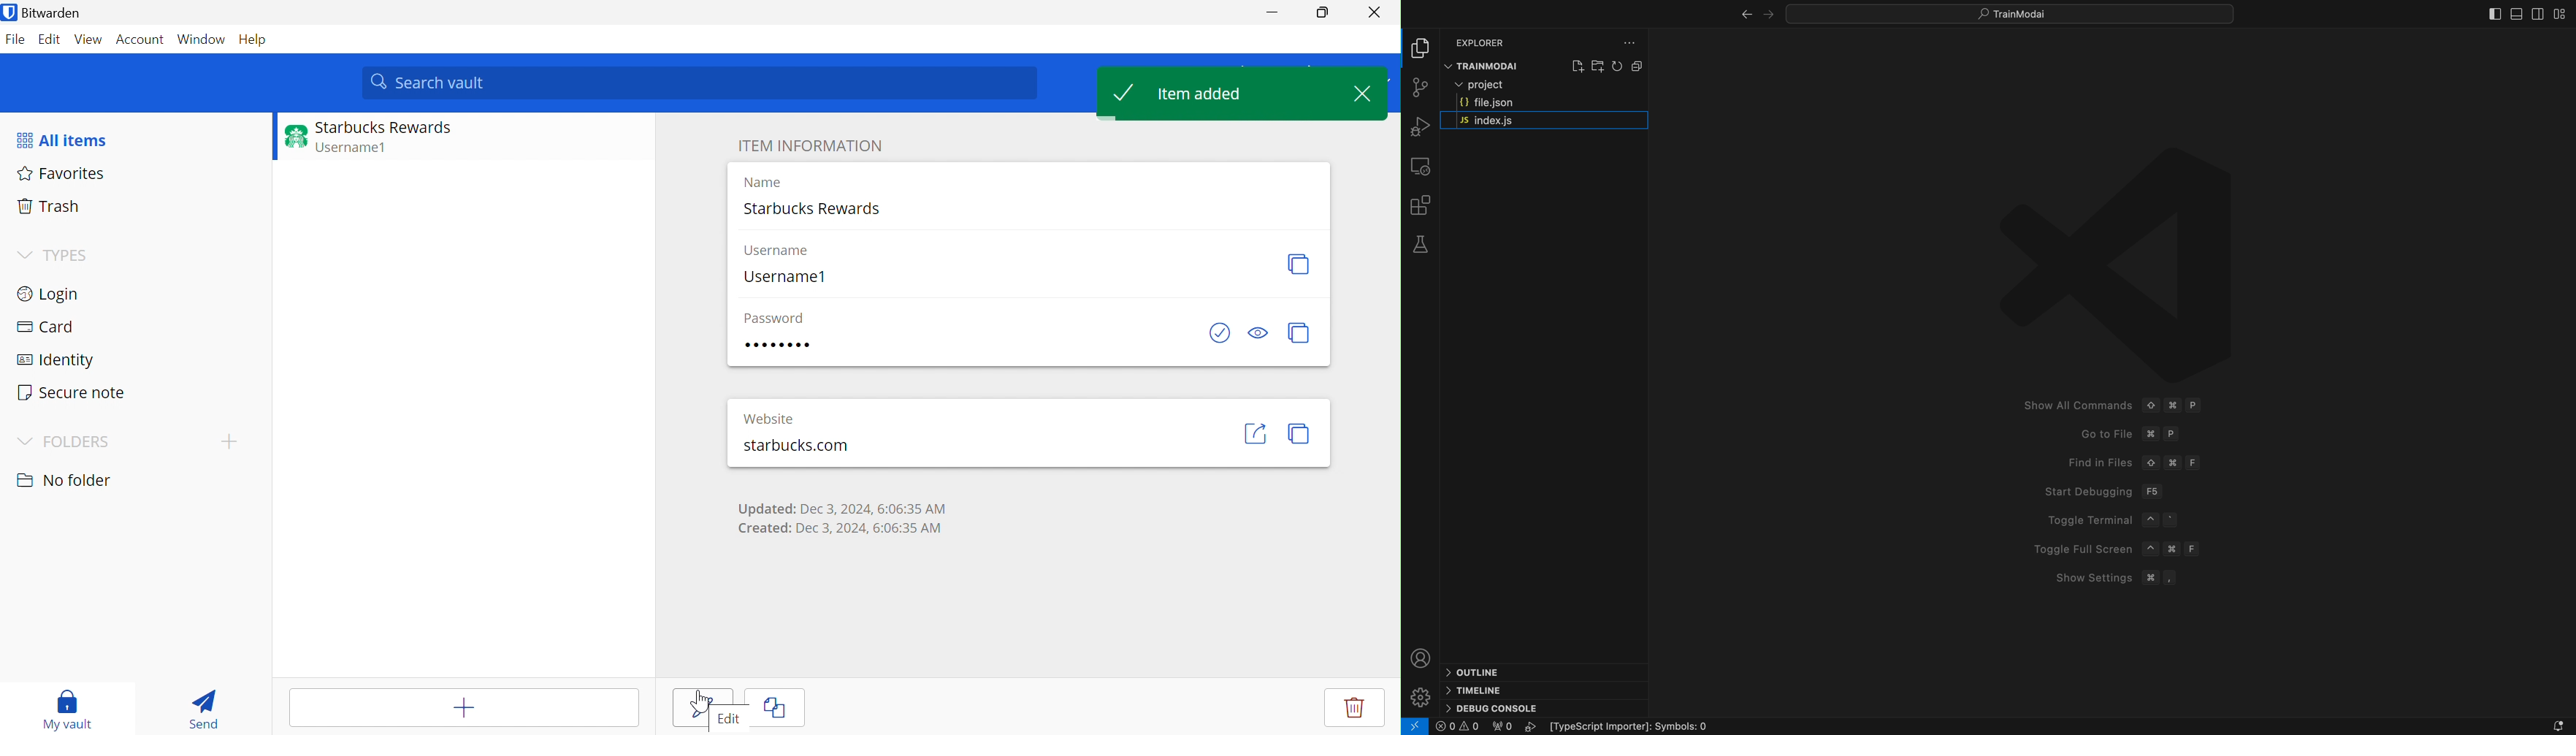 This screenshot has width=2576, height=756. I want to click on file explorer setting, so click(1626, 42).